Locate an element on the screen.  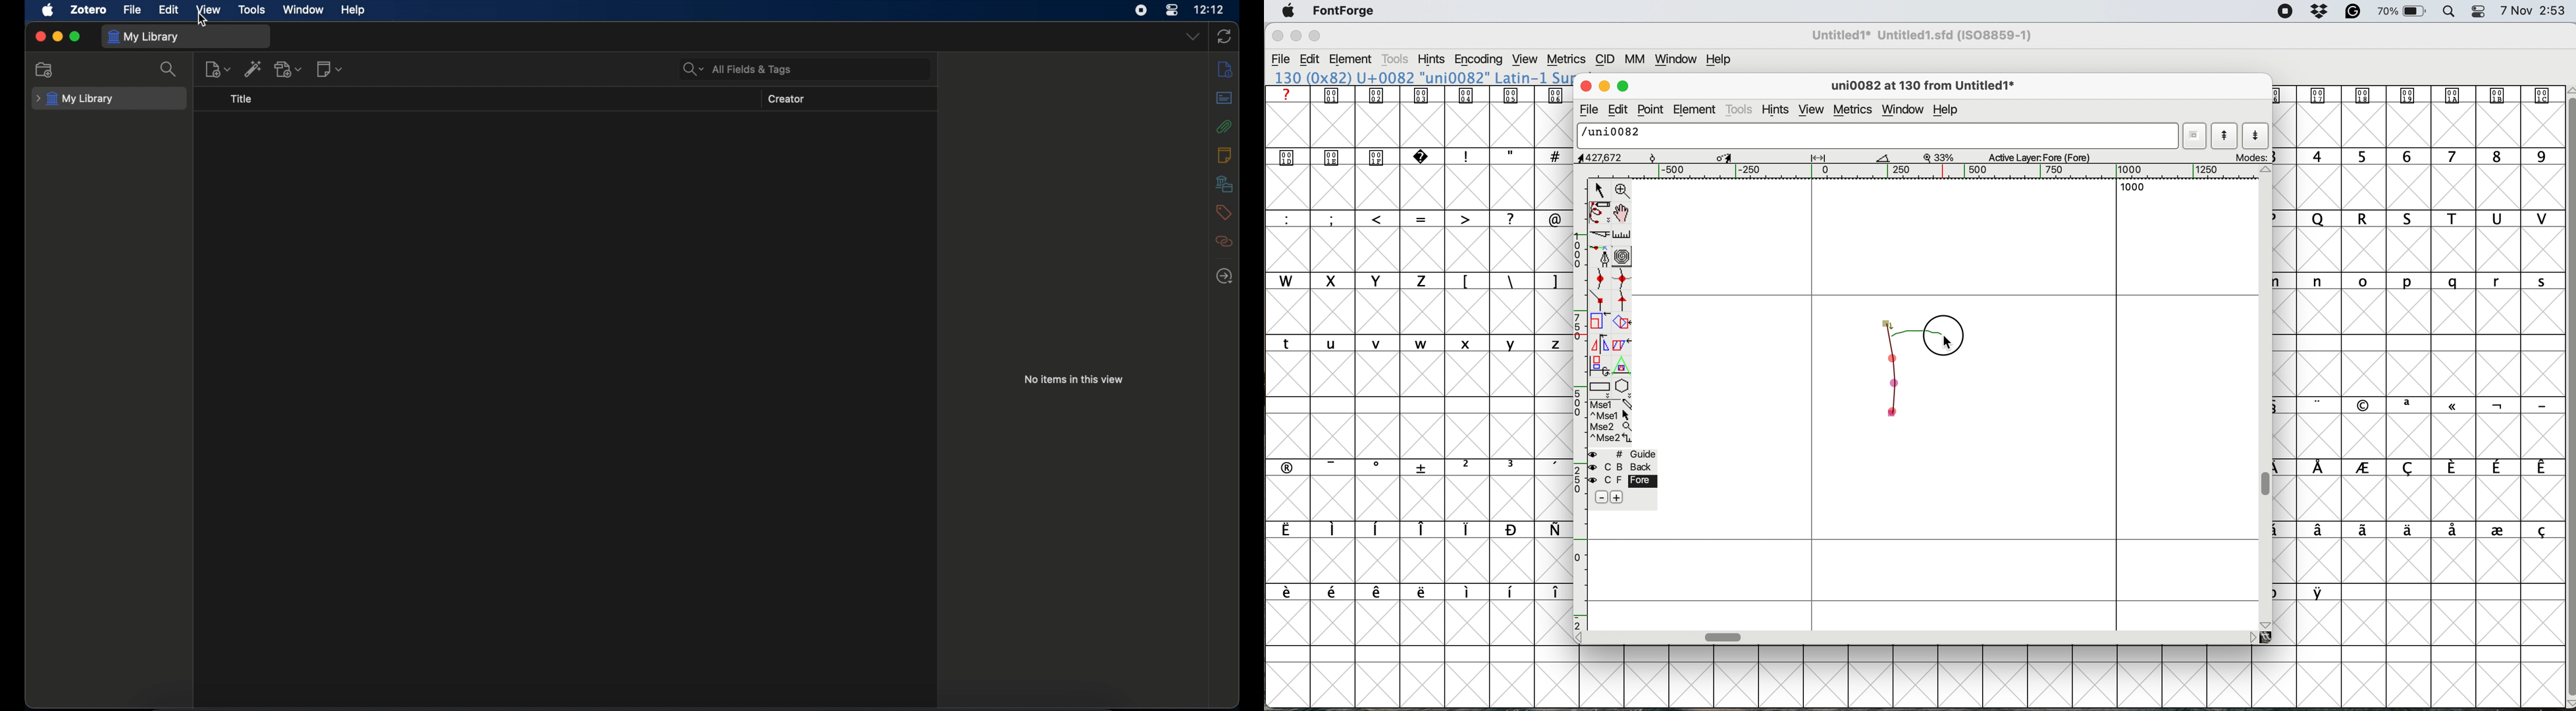
130 (0x82) U+0082 "uni0082" Latin-1 Su is located at coordinates (1423, 77).